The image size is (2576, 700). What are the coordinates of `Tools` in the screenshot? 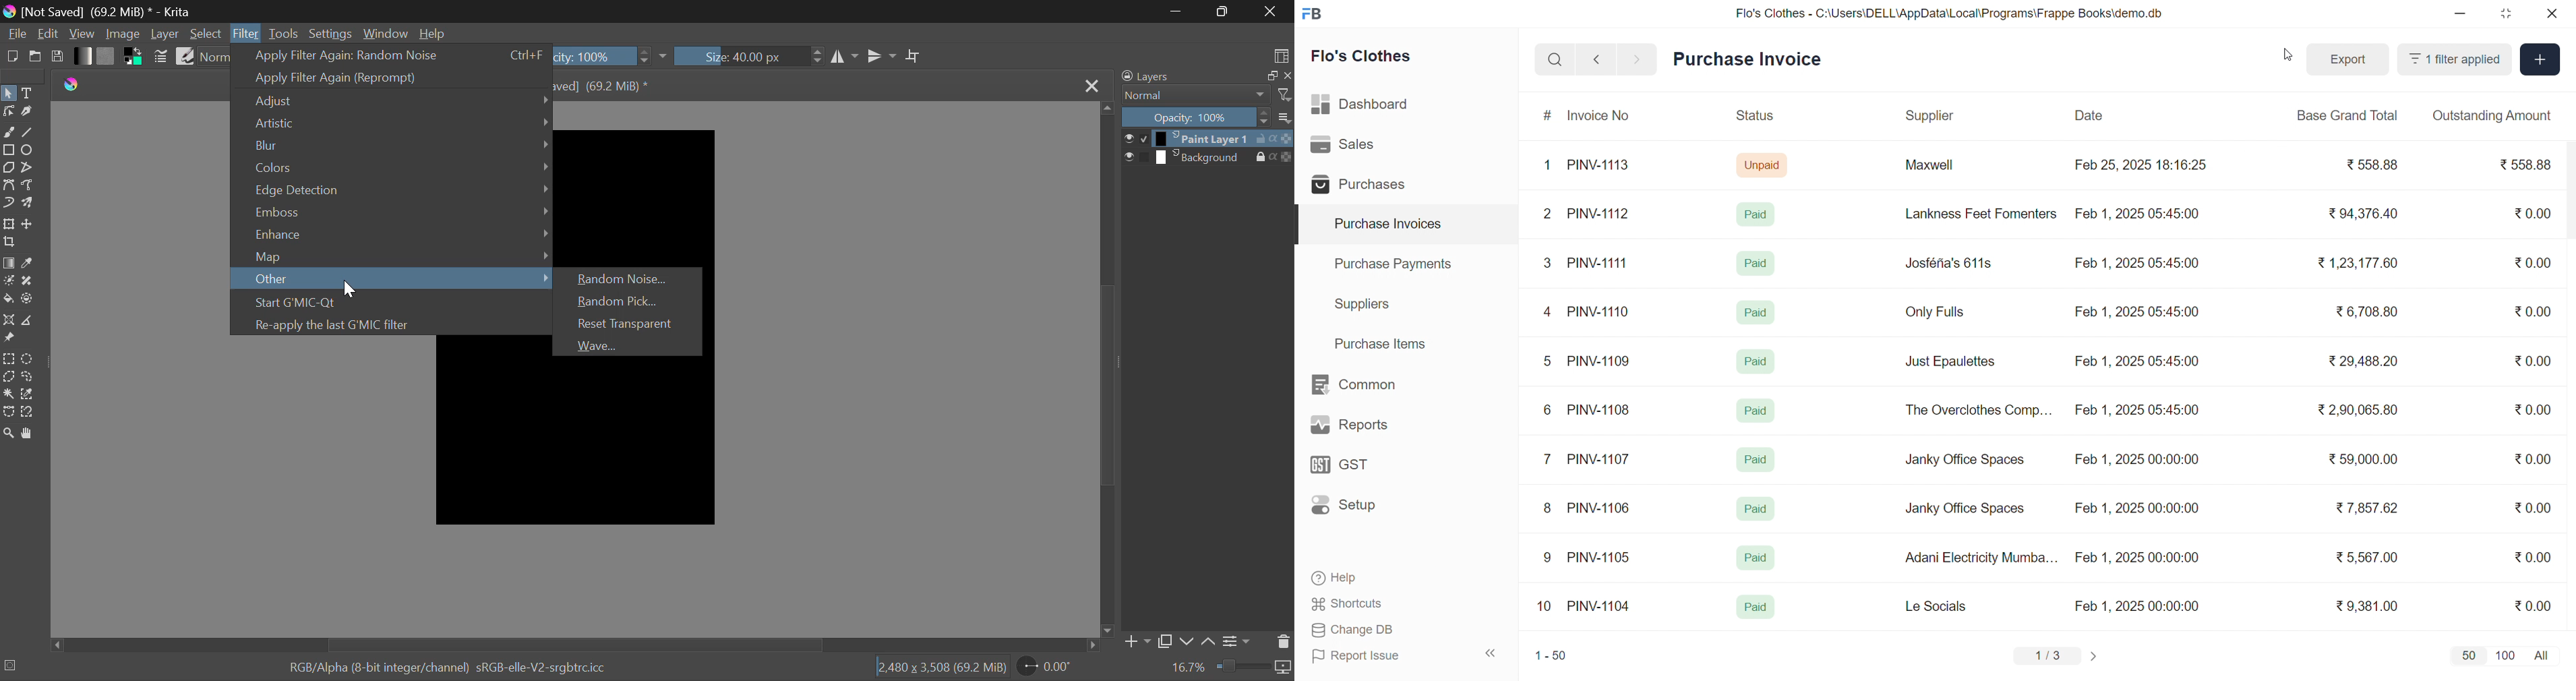 It's located at (284, 32).